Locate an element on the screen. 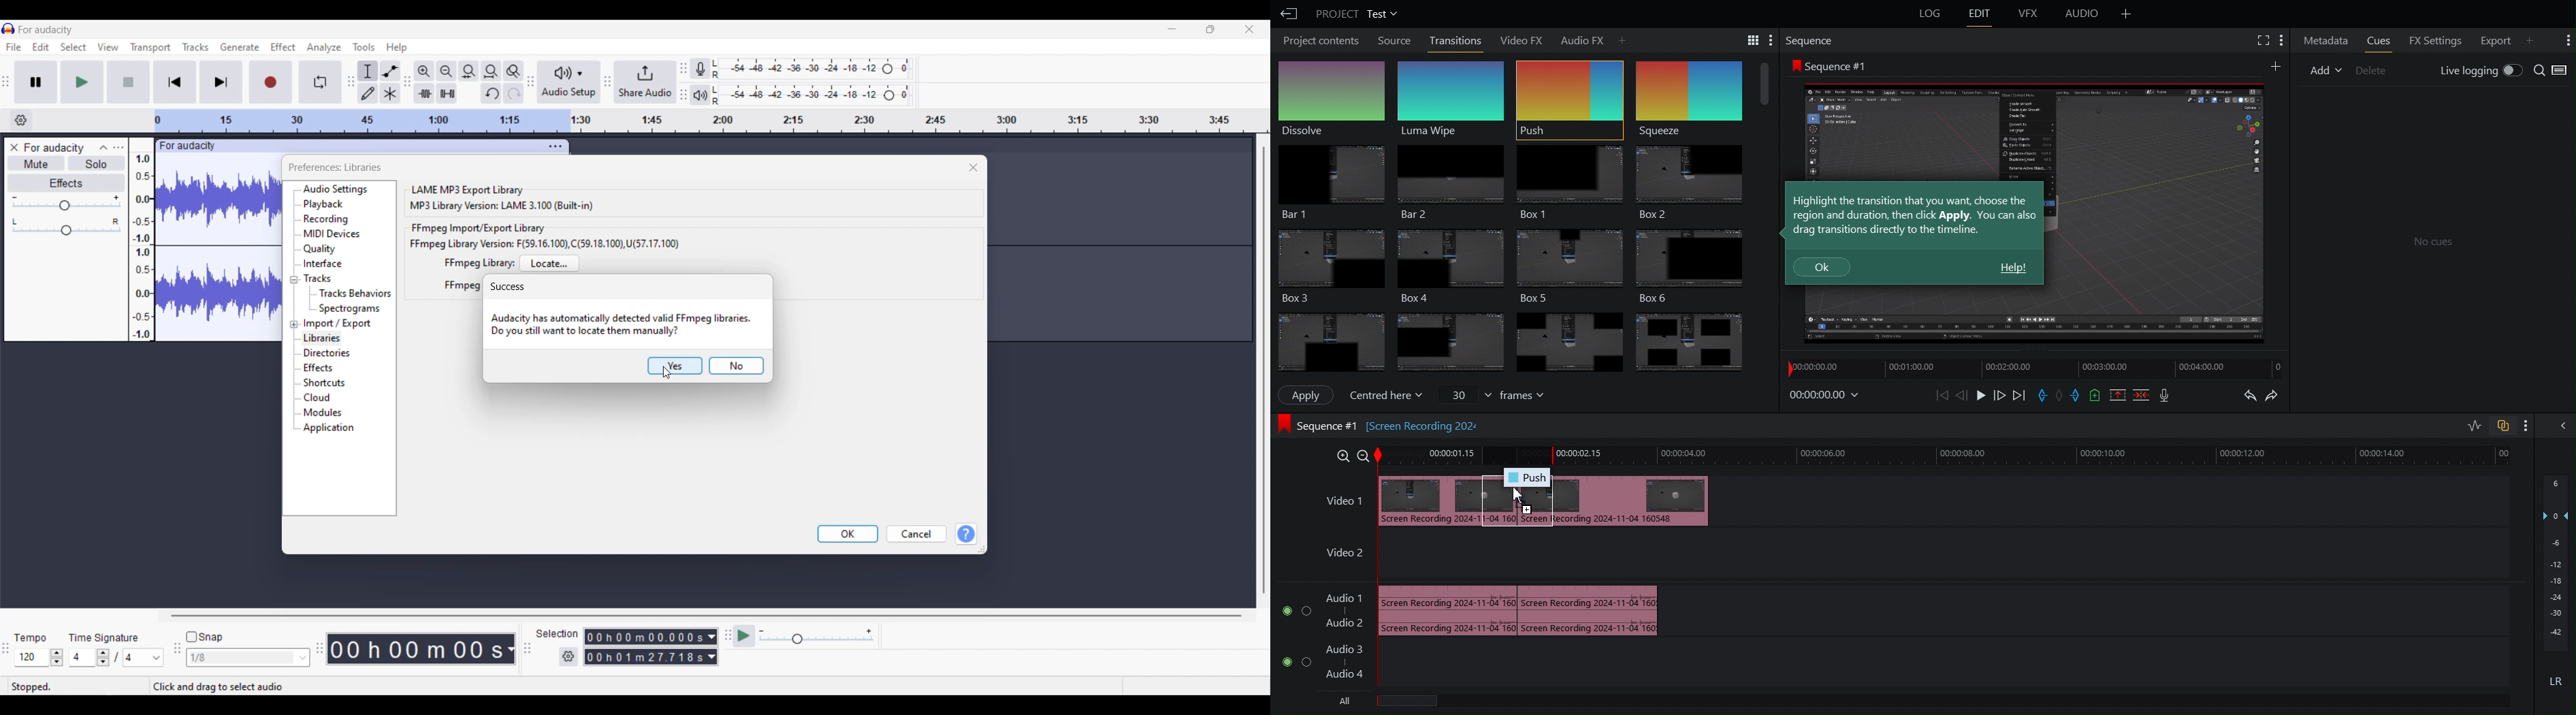 This screenshot has width=2576, height=728. Close track is located at coordinates (14, 148).